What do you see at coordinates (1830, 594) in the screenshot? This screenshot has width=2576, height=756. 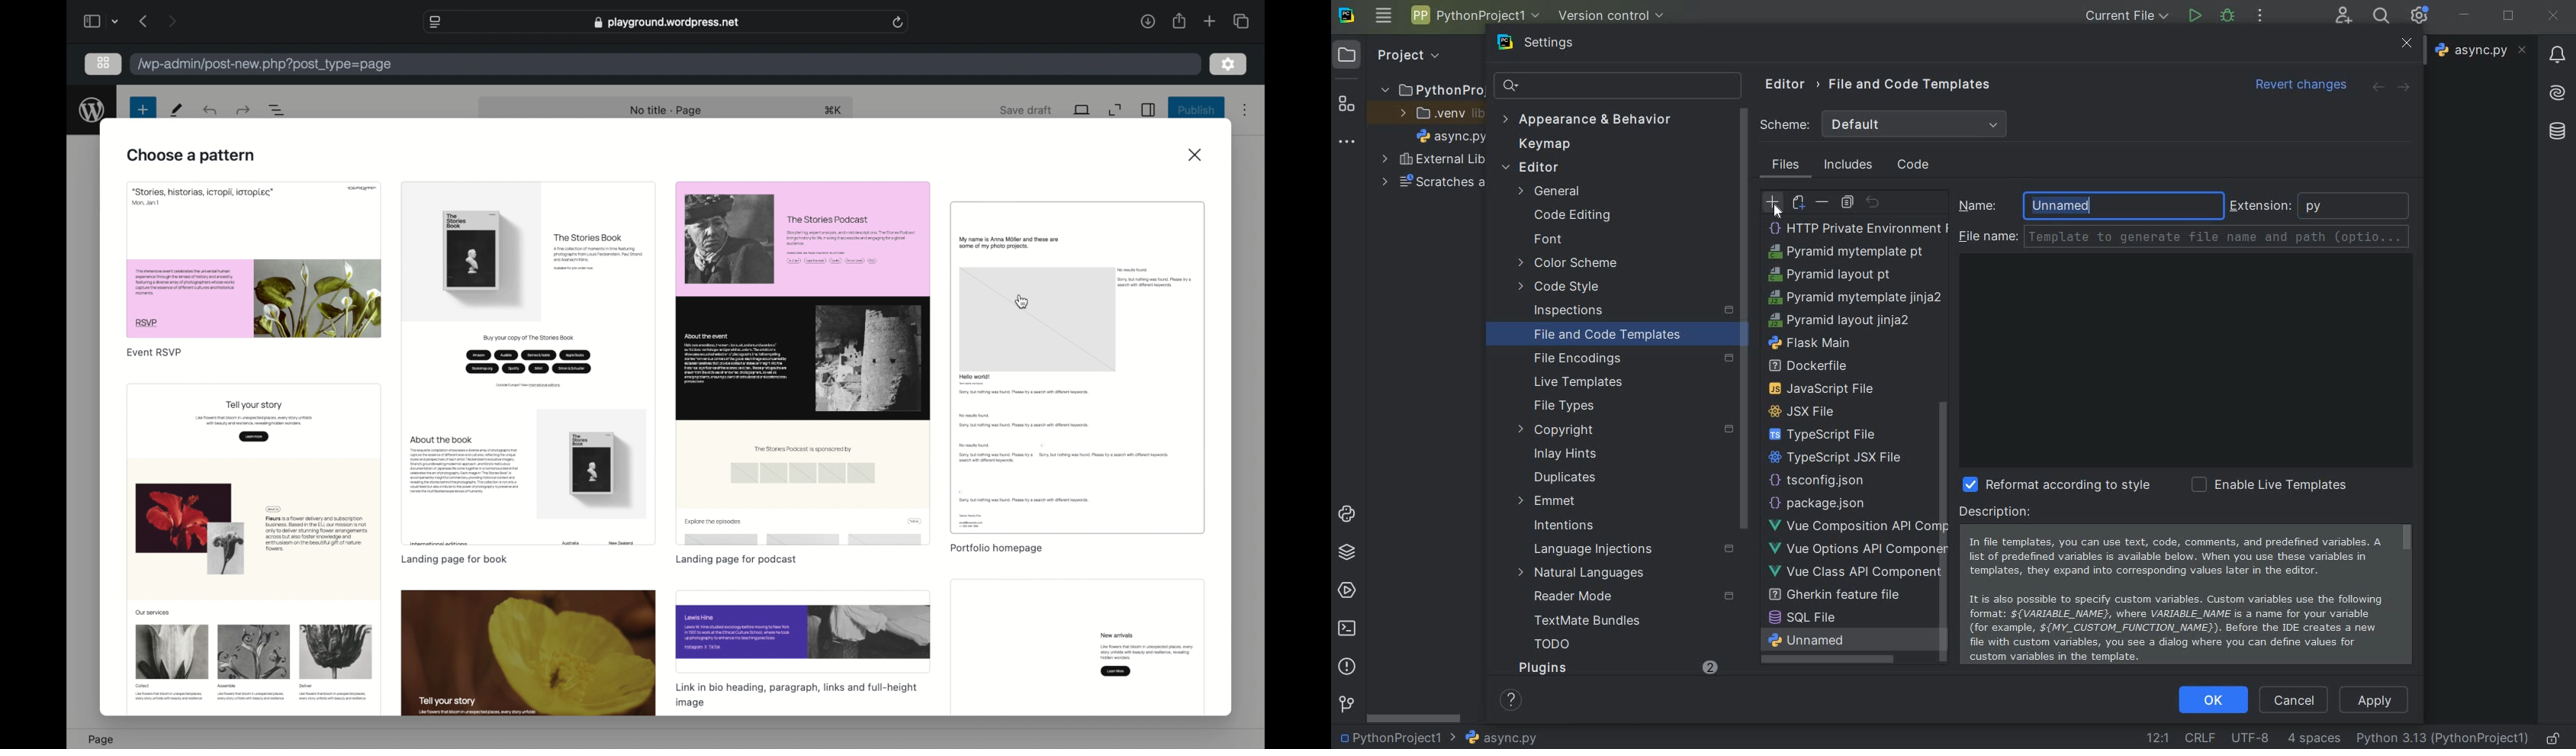 I see `pyramid layout pt` at bounding box center [1830, 594].